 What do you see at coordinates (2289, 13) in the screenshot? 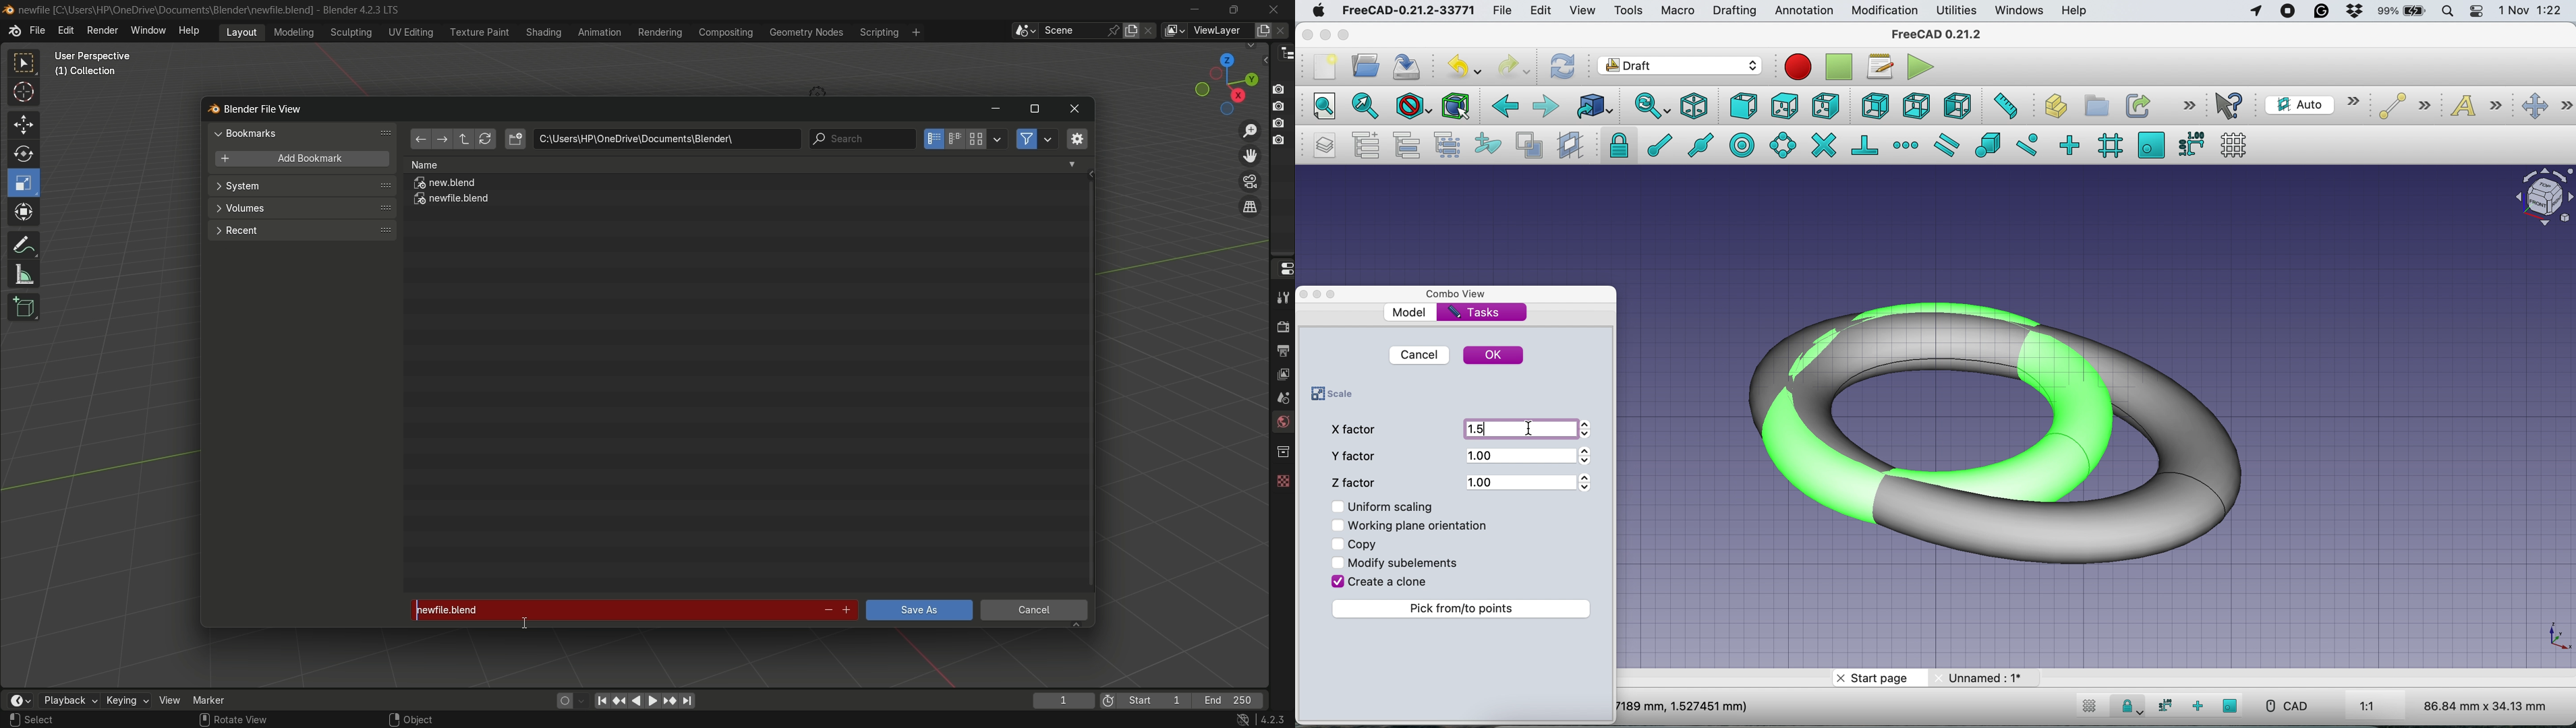
I see `screen recorder` at bounding box center [2289, 13].